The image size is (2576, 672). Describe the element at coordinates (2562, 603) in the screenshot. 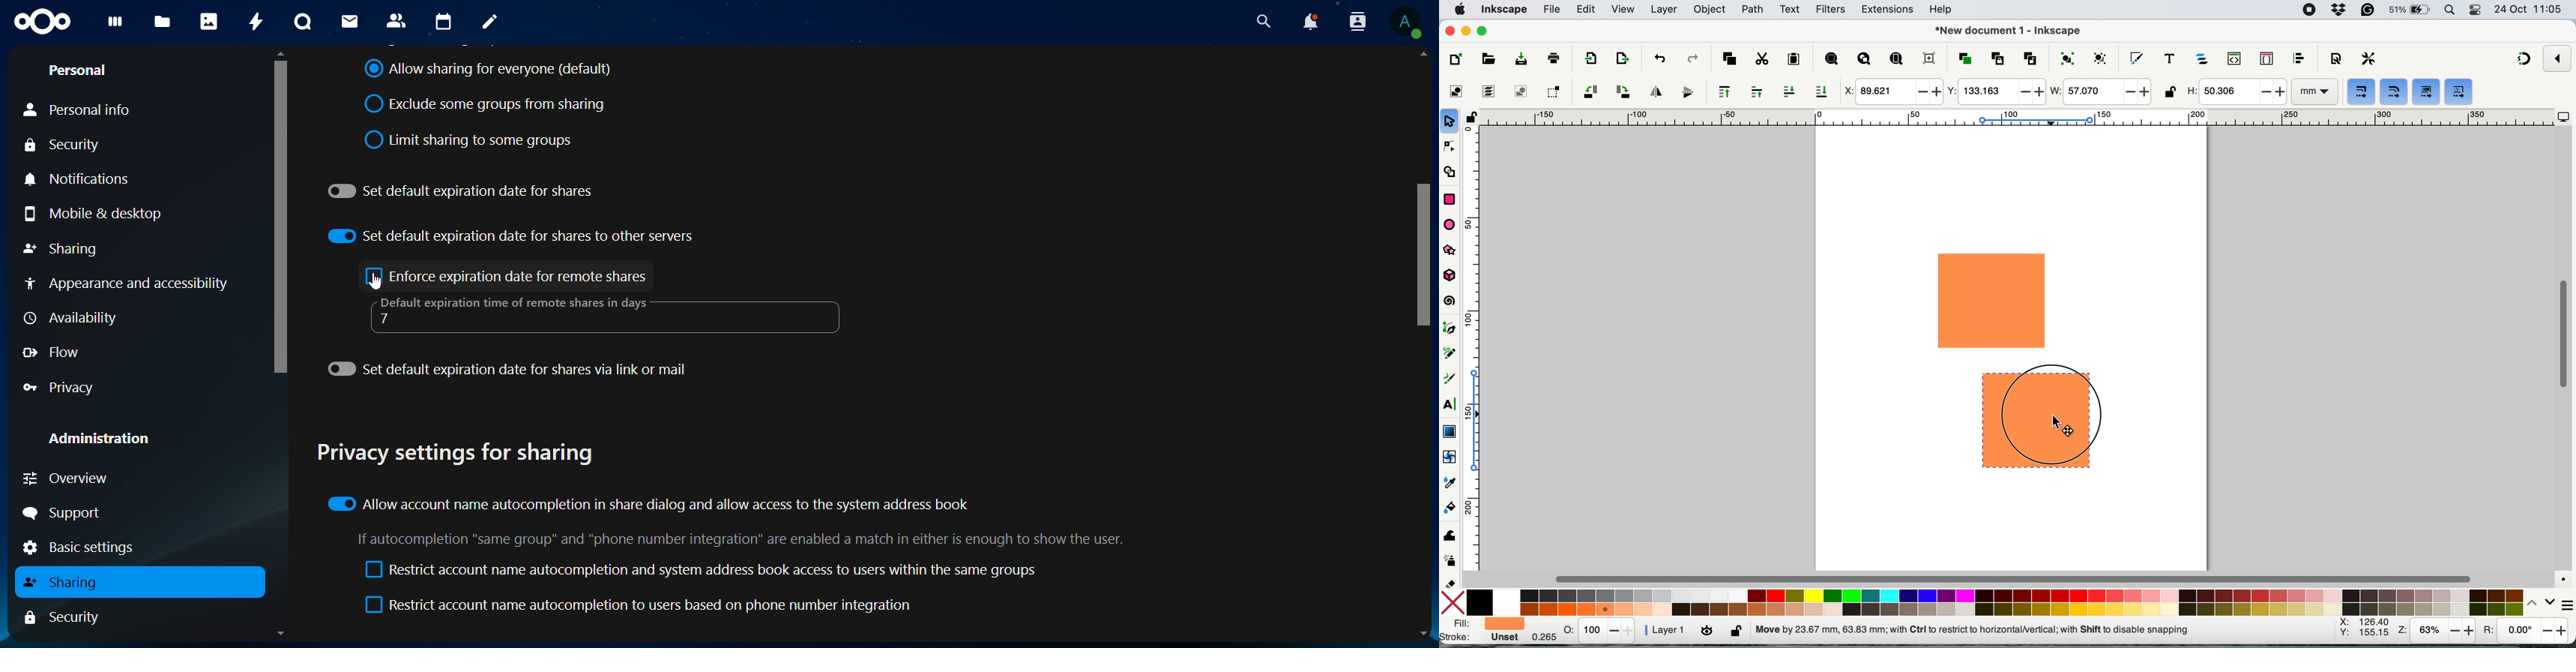

I see `more settings` at that location.